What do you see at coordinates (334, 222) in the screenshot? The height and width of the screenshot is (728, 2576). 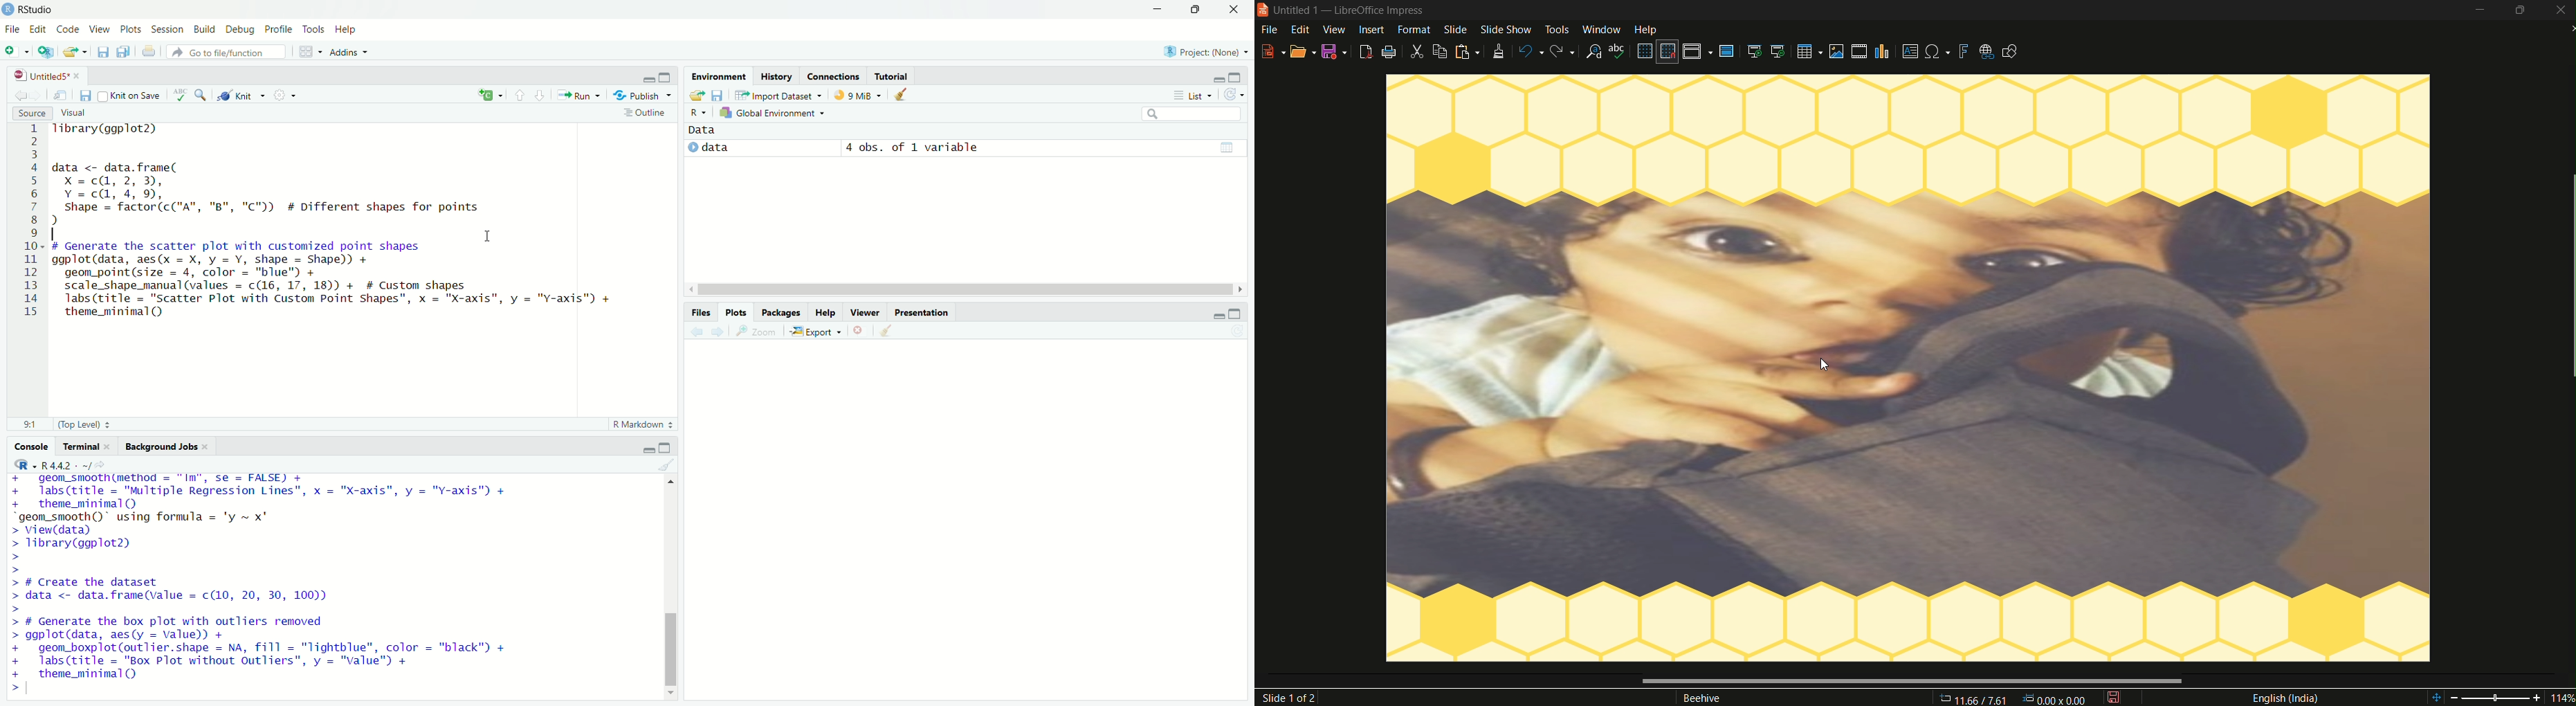 I see `1ibrary(ggplot2)
data <- data.frame(
X =cQ, 2, 3),
Y=cd, 4,9,
Shape = factor(c("A", "B", "C")) # Different shapes for points
d
. . . I
# Generate the scatter plot with customized point shapes
ggplot(data, aes(x = X, y = Y, shape = Shape)) +
geom_point(size = 4, color = "blue") +
scale_shape_manual (values = c(16, 17, 18)) + # Custom shapes
Tabs (title = "Scatter Plot with Custom Point Shapes", x = "X-axis", y = "Y-axis") +
theme_minimal()` at bounding box center [334, 222].